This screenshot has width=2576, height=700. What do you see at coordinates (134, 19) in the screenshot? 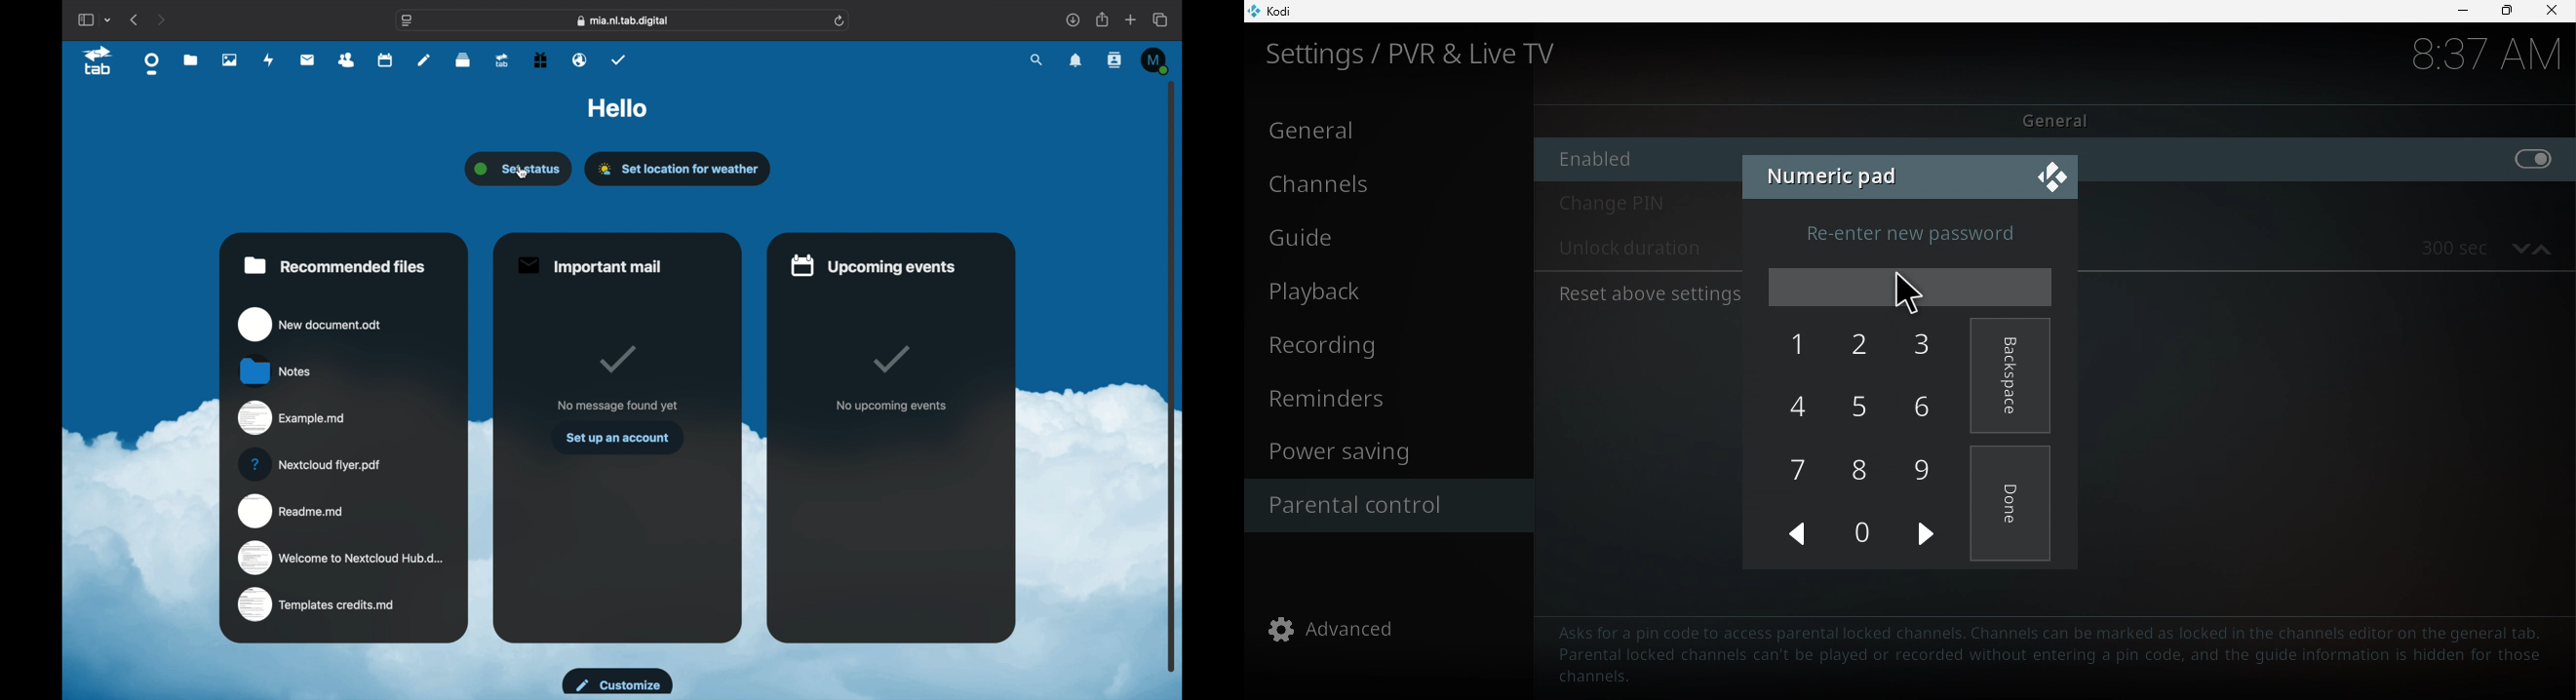
I see `previous` at bounding box center [134, 19].